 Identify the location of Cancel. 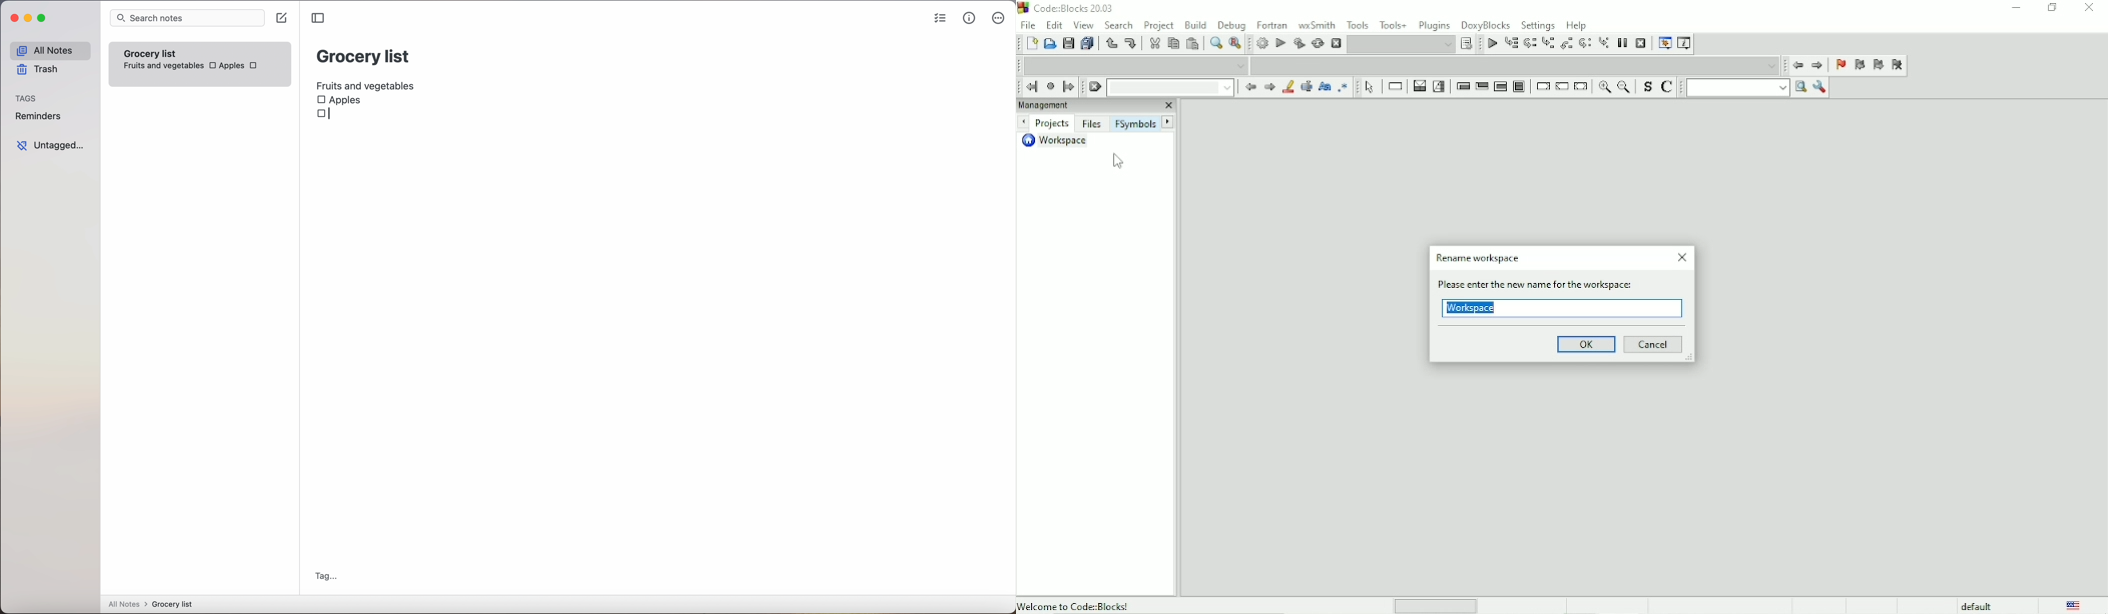
(1655, 344).